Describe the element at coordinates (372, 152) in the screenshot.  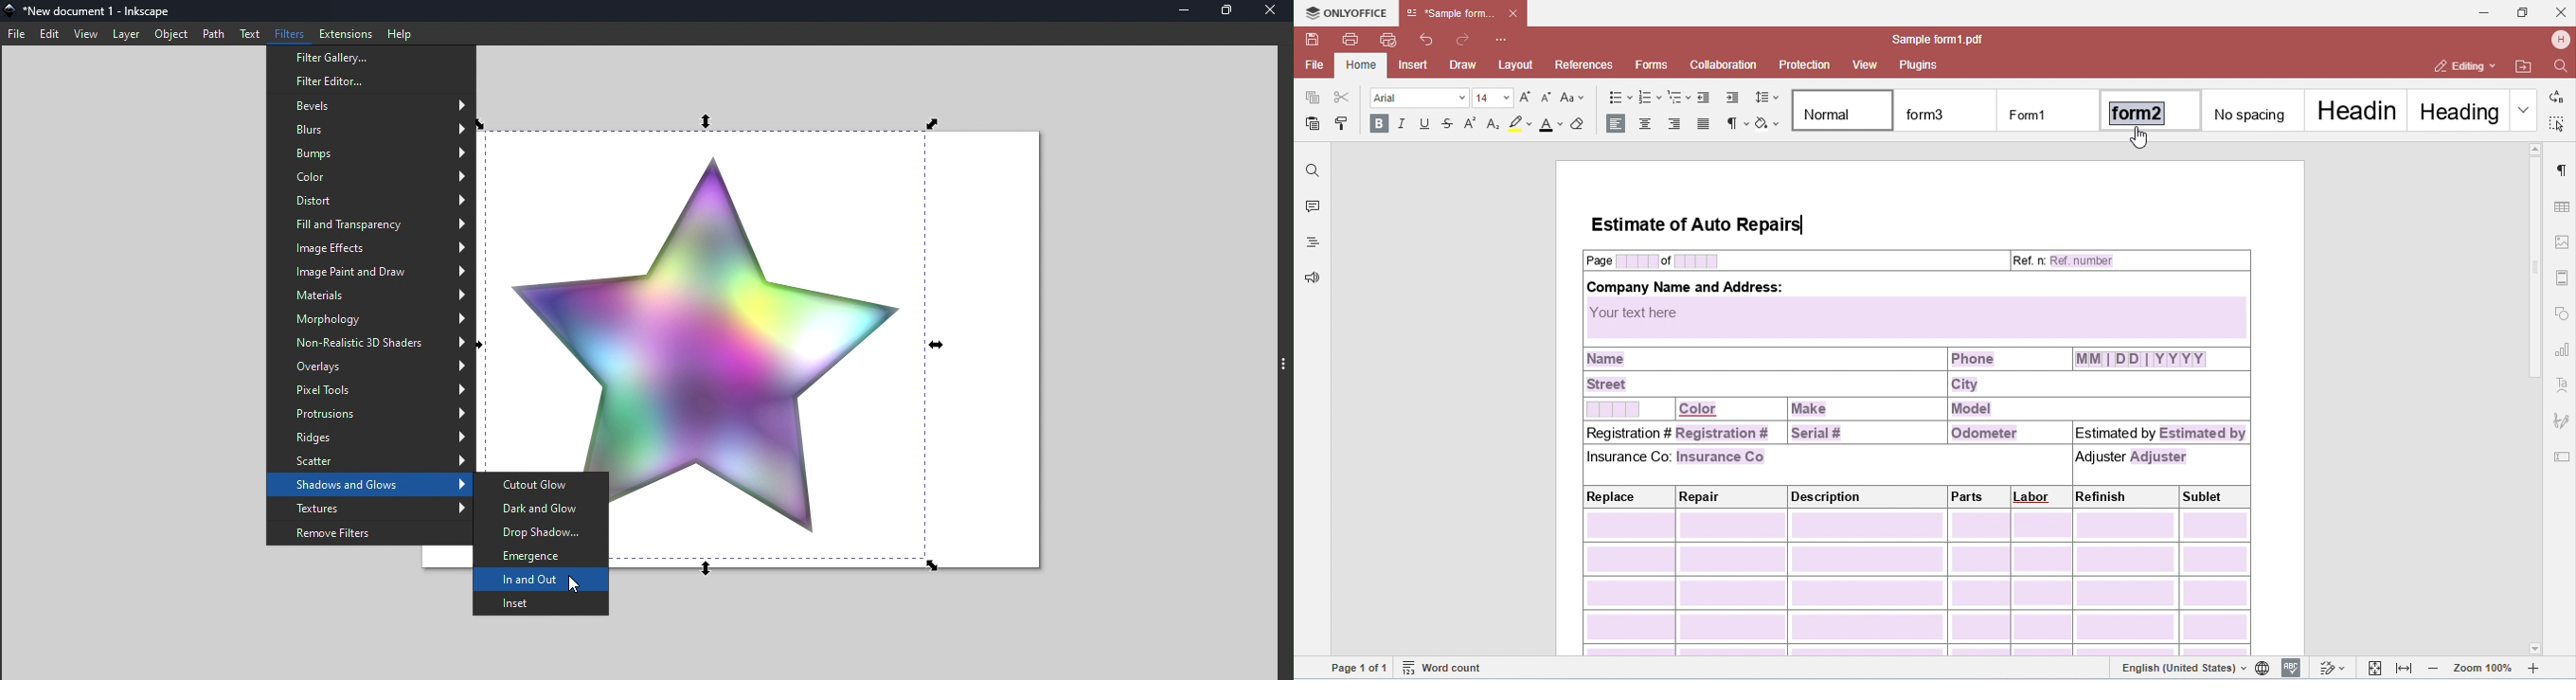
I see `Bumps` at that location.